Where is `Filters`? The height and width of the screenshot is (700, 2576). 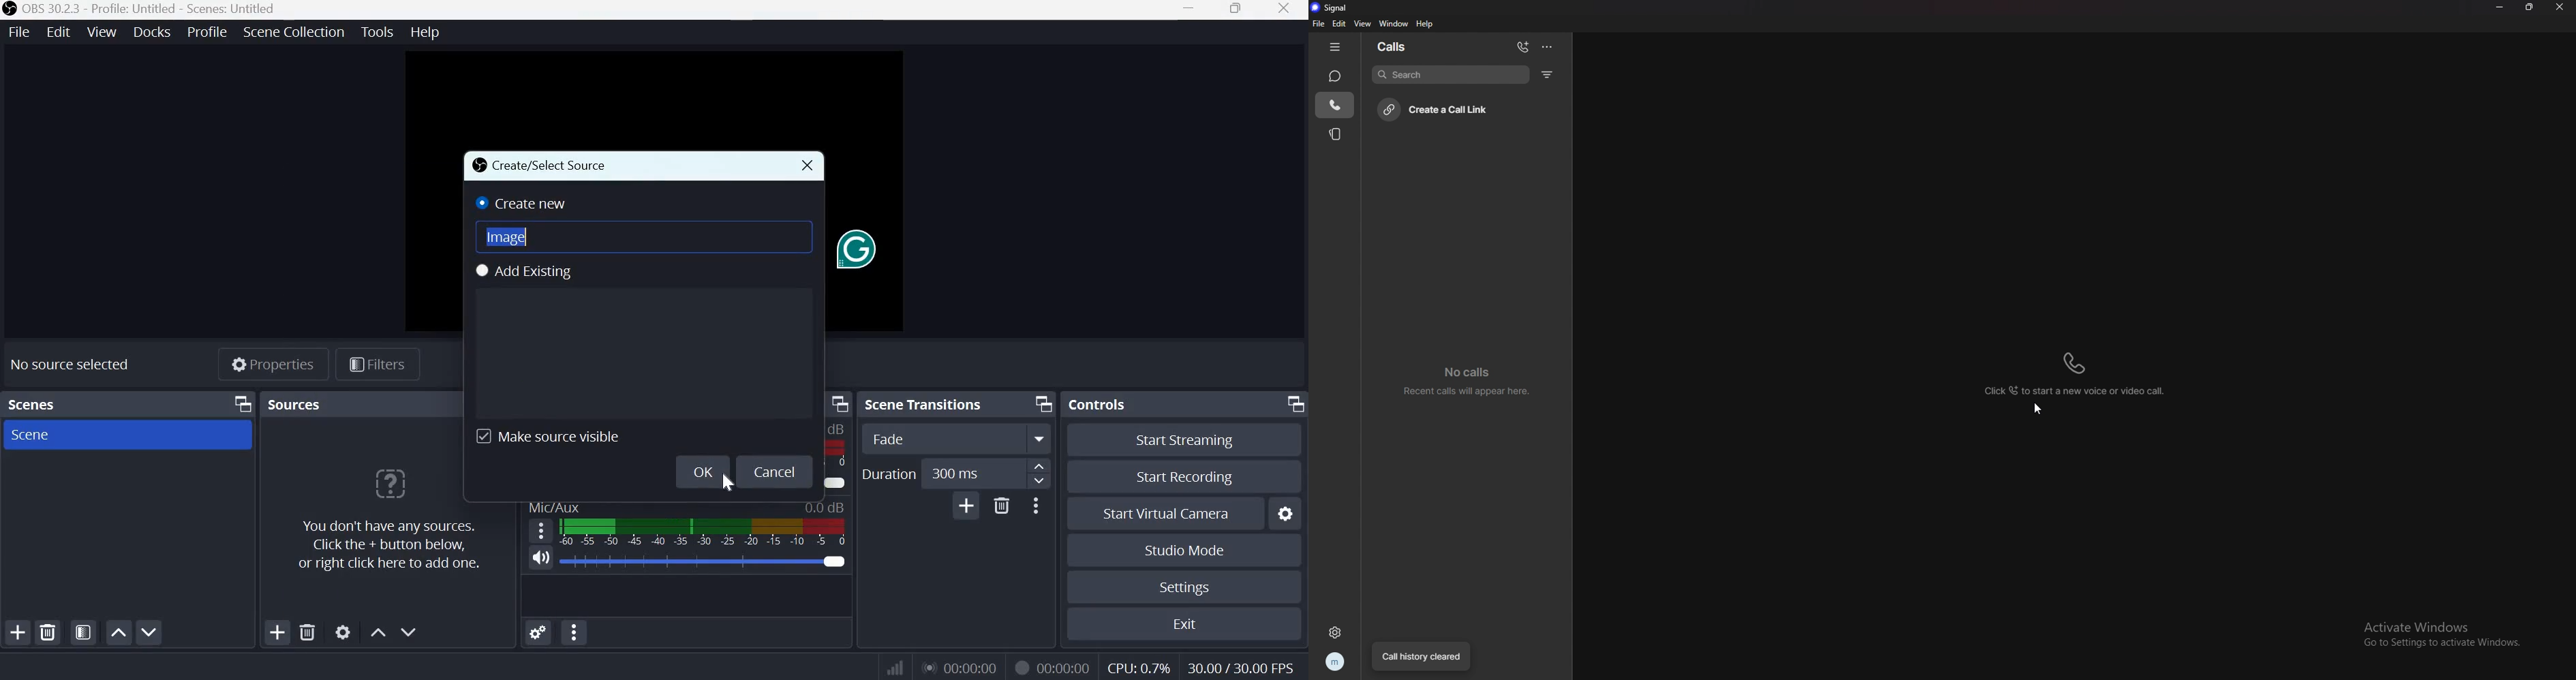 Filters is located at coordinates (379, 362).